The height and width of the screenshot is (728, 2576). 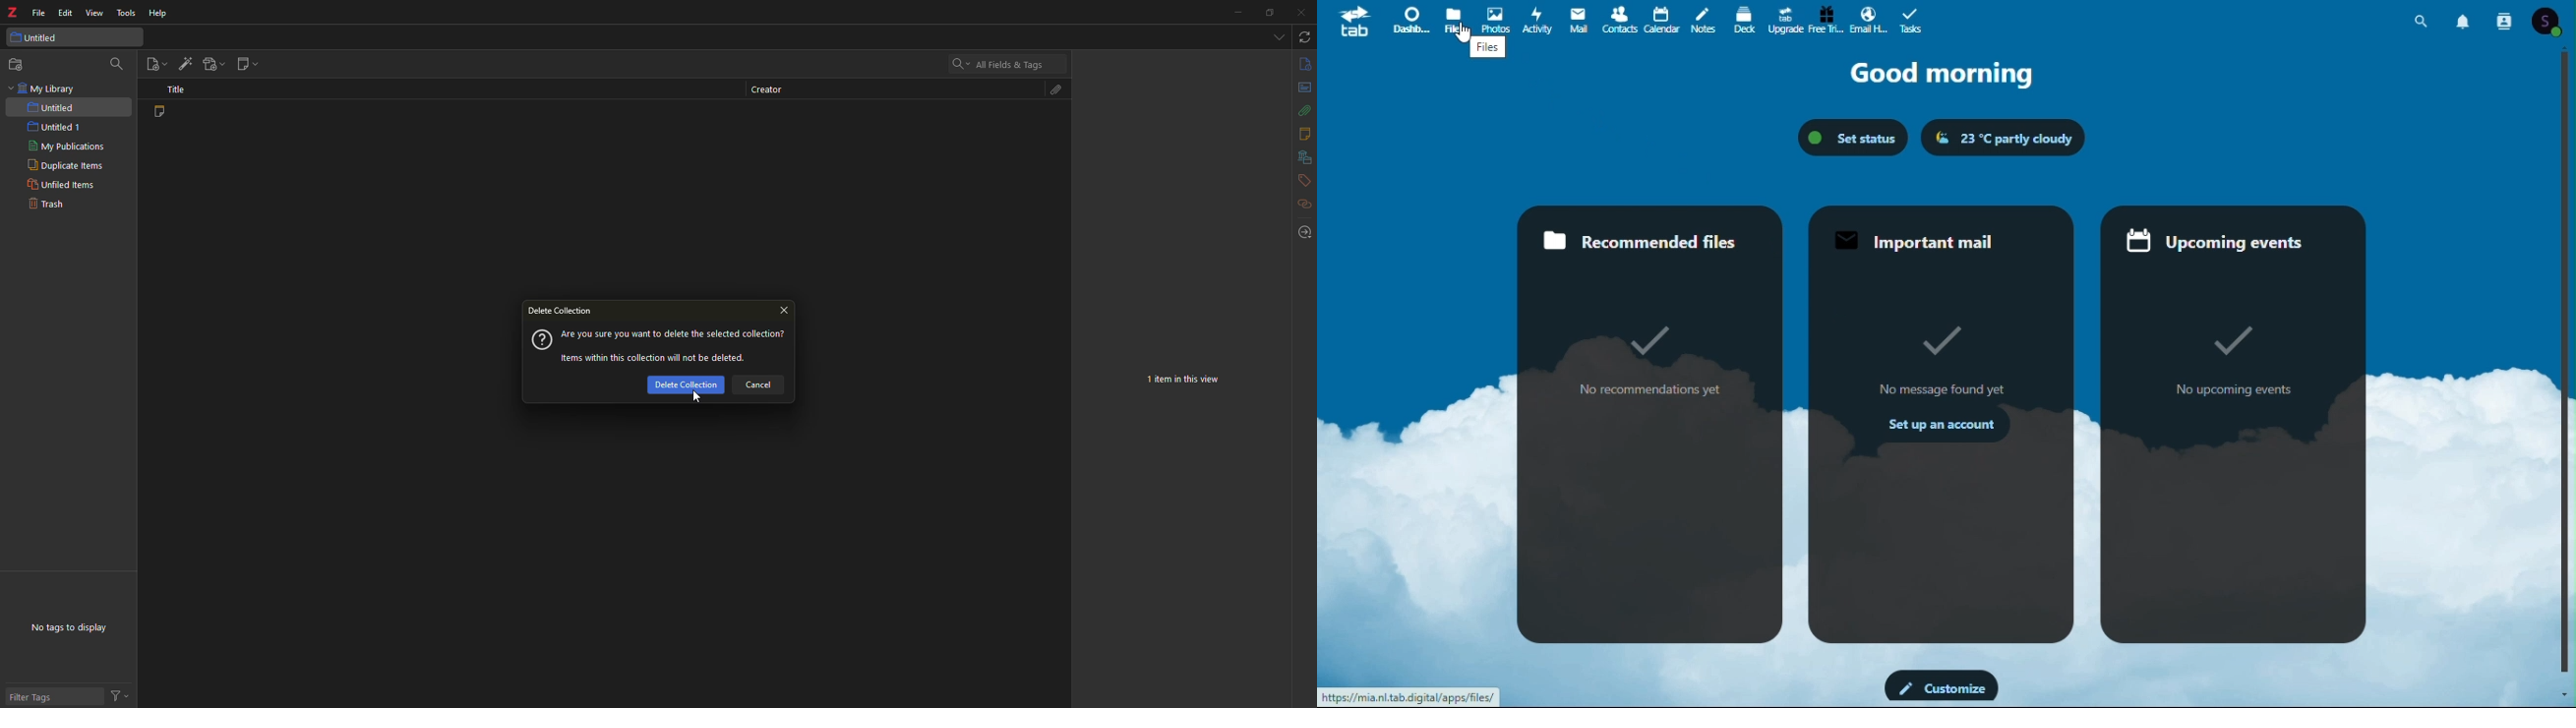 What do you see at coordinates (2004, 139) in the screenshot?
I see `weather` at bounding box center [2004, 139].